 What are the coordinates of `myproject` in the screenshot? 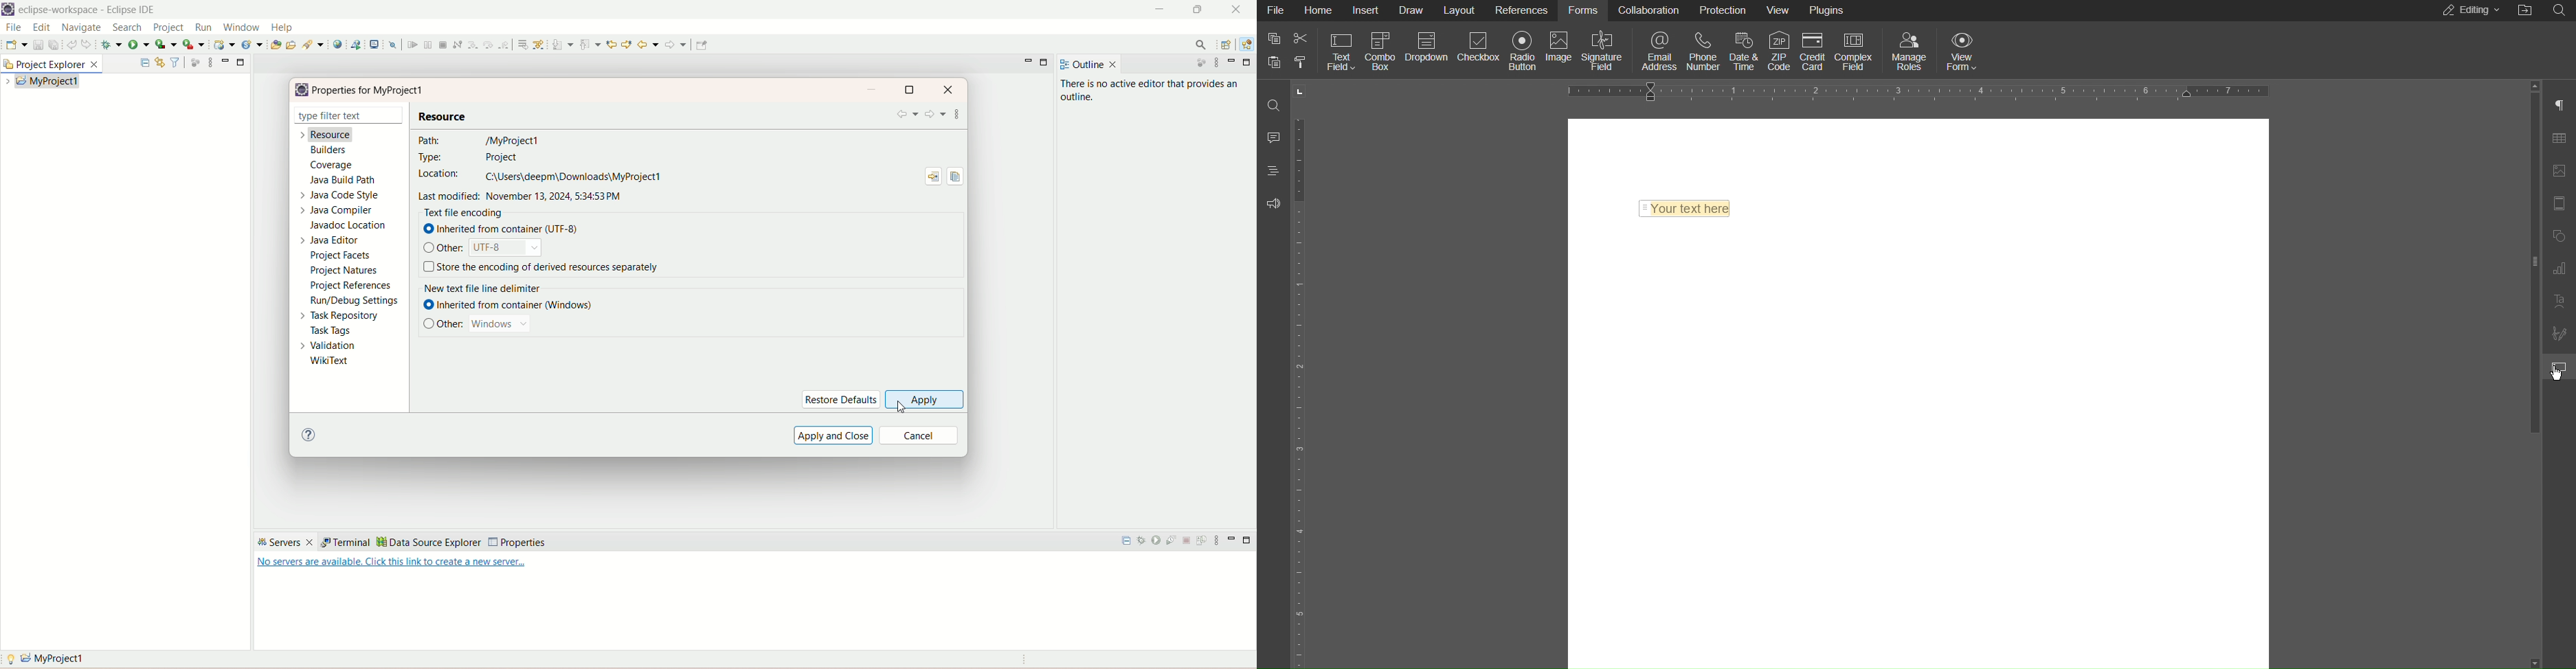 It's located at (46, 659).